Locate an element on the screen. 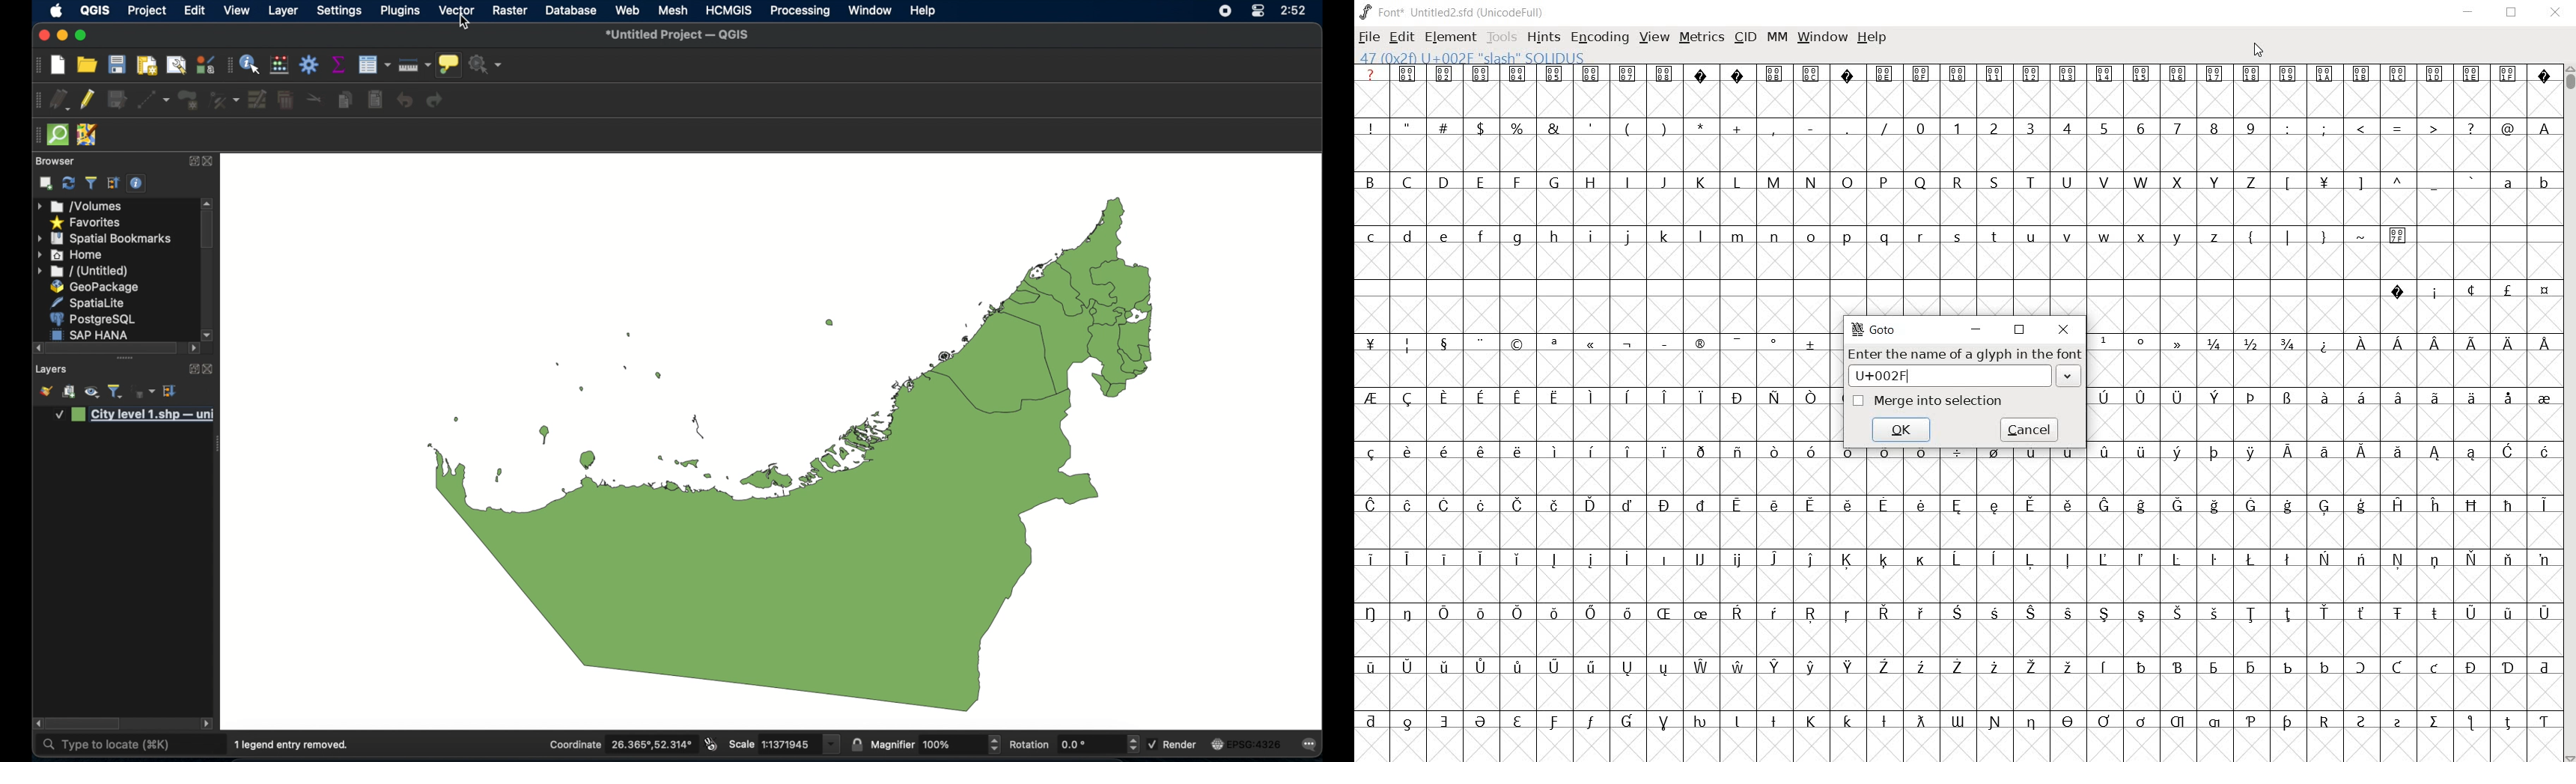 The height and width of the screenshot is (784, 2576). untitled folder is located at coordinates (85, 272).